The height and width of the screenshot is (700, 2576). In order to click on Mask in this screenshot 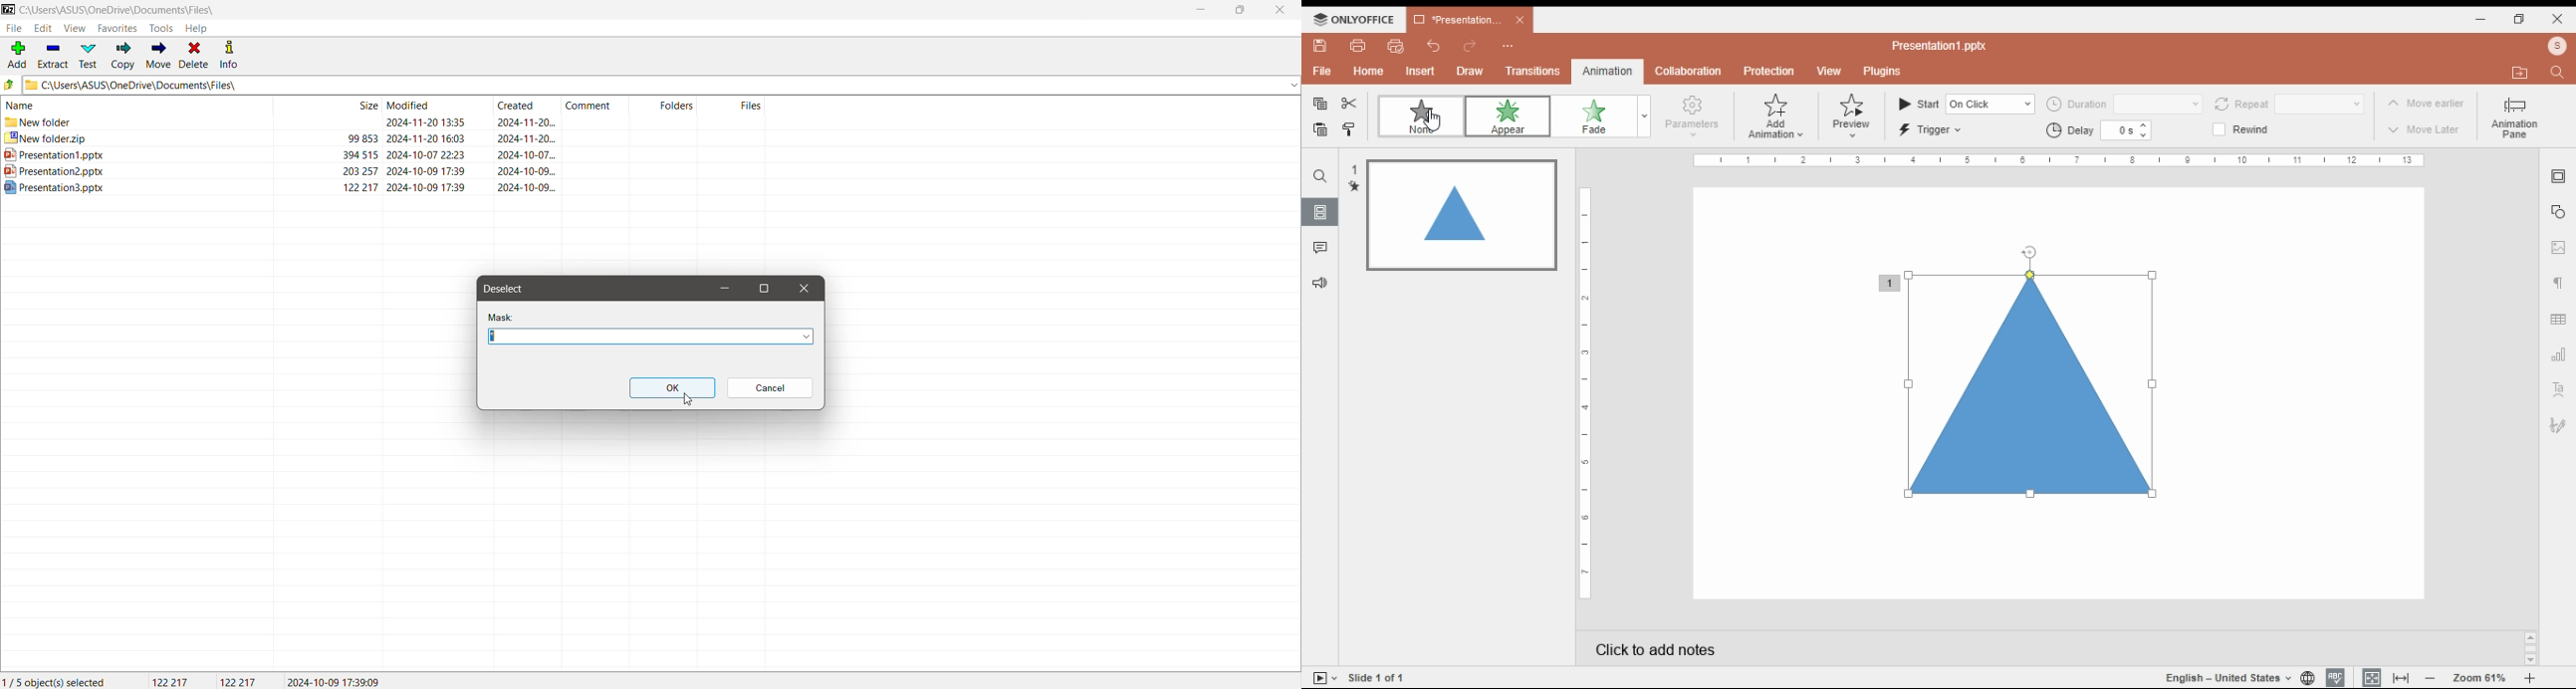, I will do `click(506, 316)`.